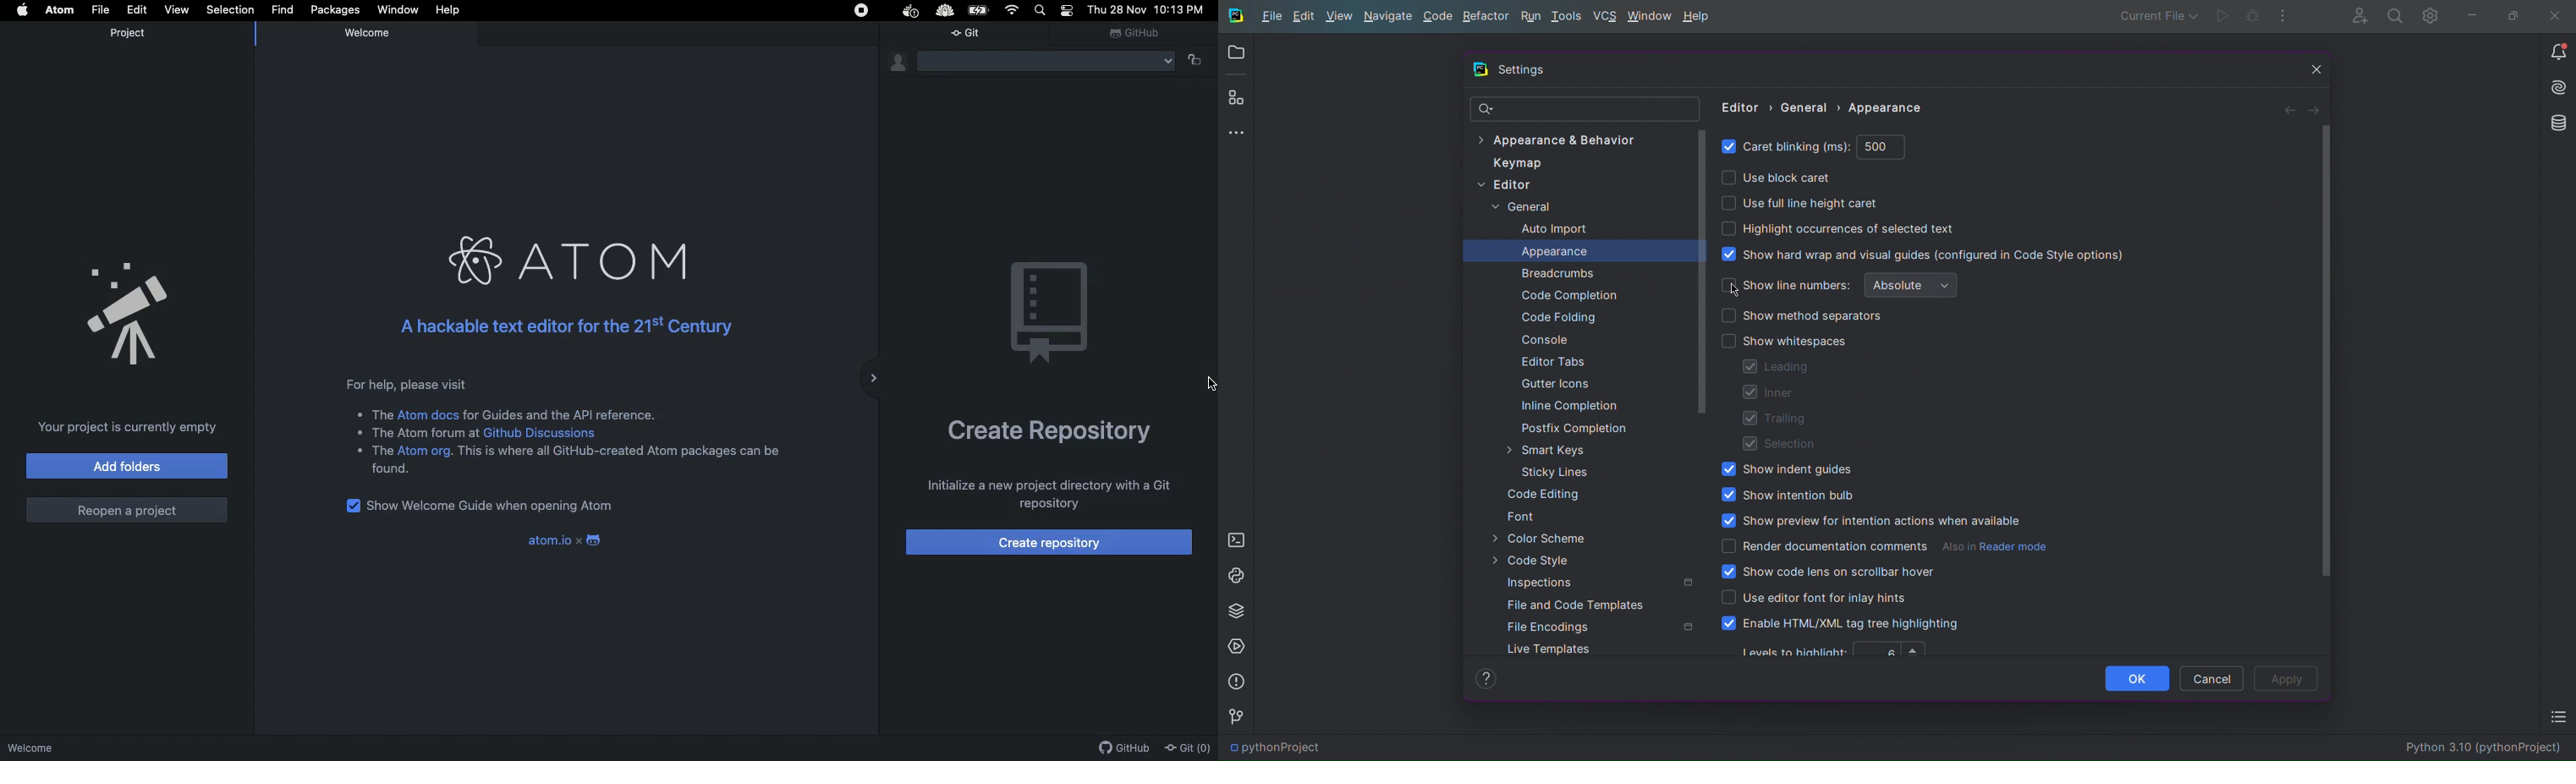  What do you see at coordinates (1123, 748) in the screenshot?
I see `Github` at bounding box center [1123, 748].